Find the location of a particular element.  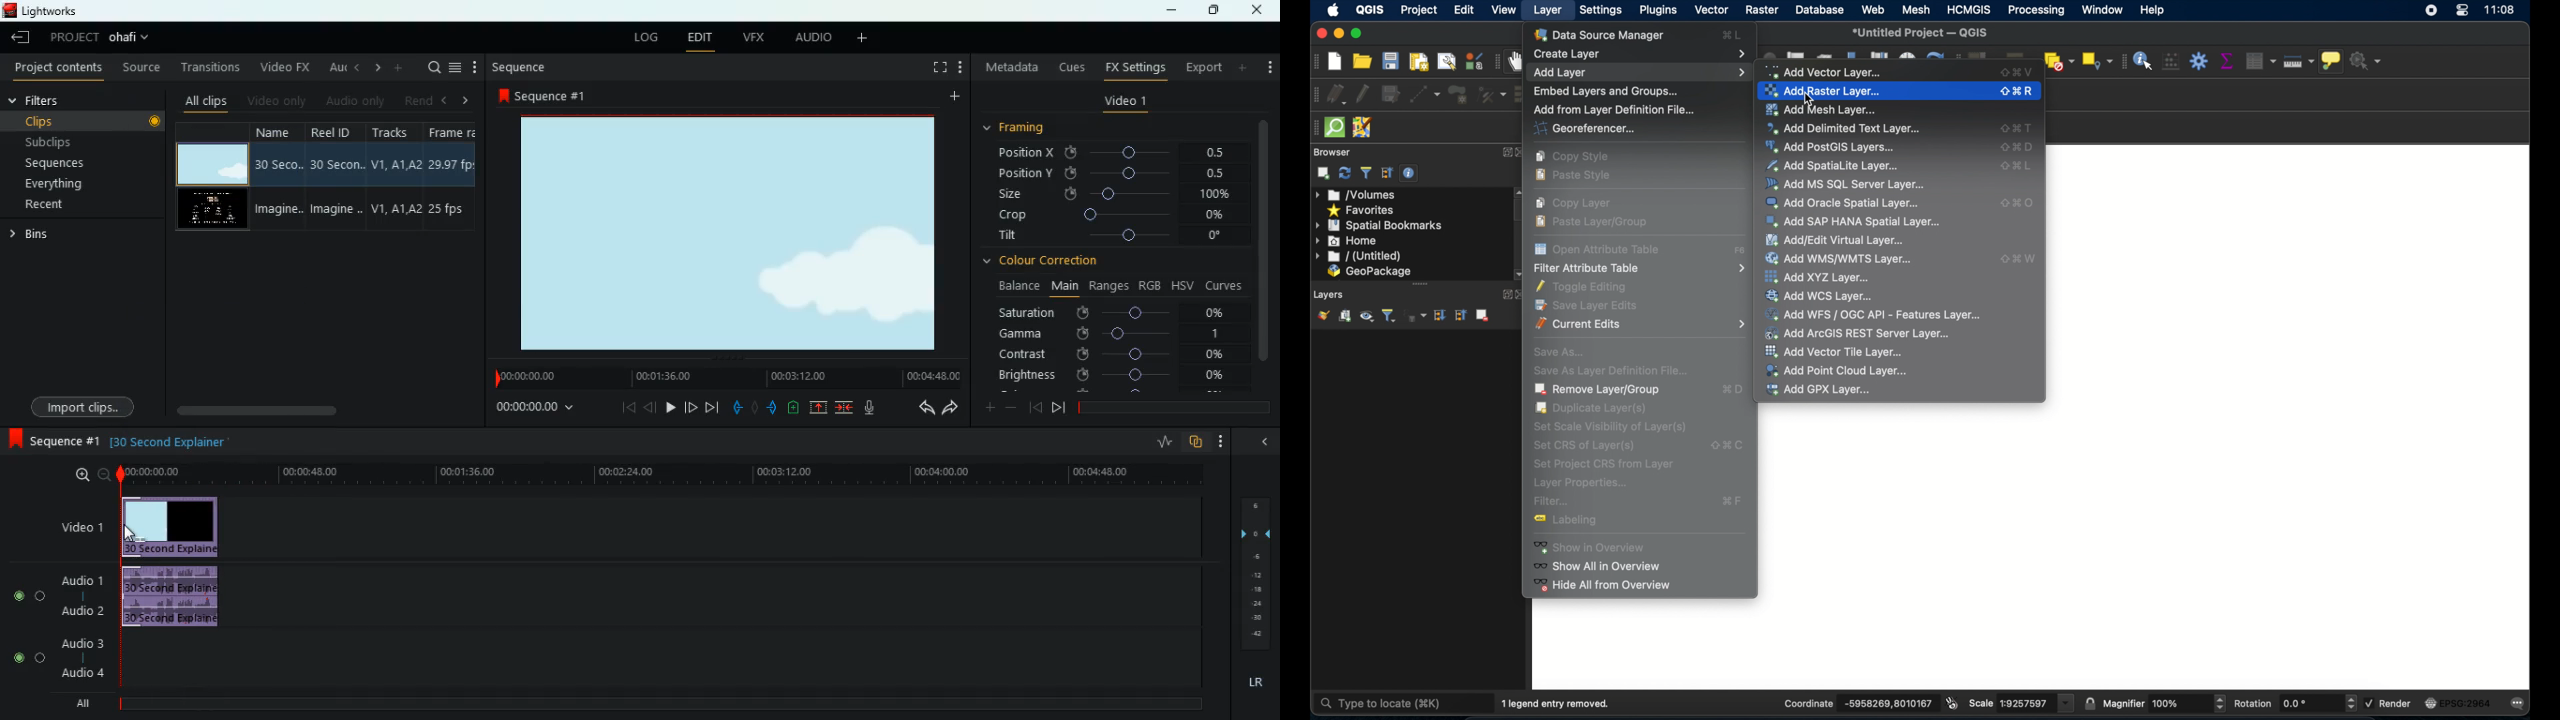

toggle extents and mouse position display is located at coordinates (1953, 702).